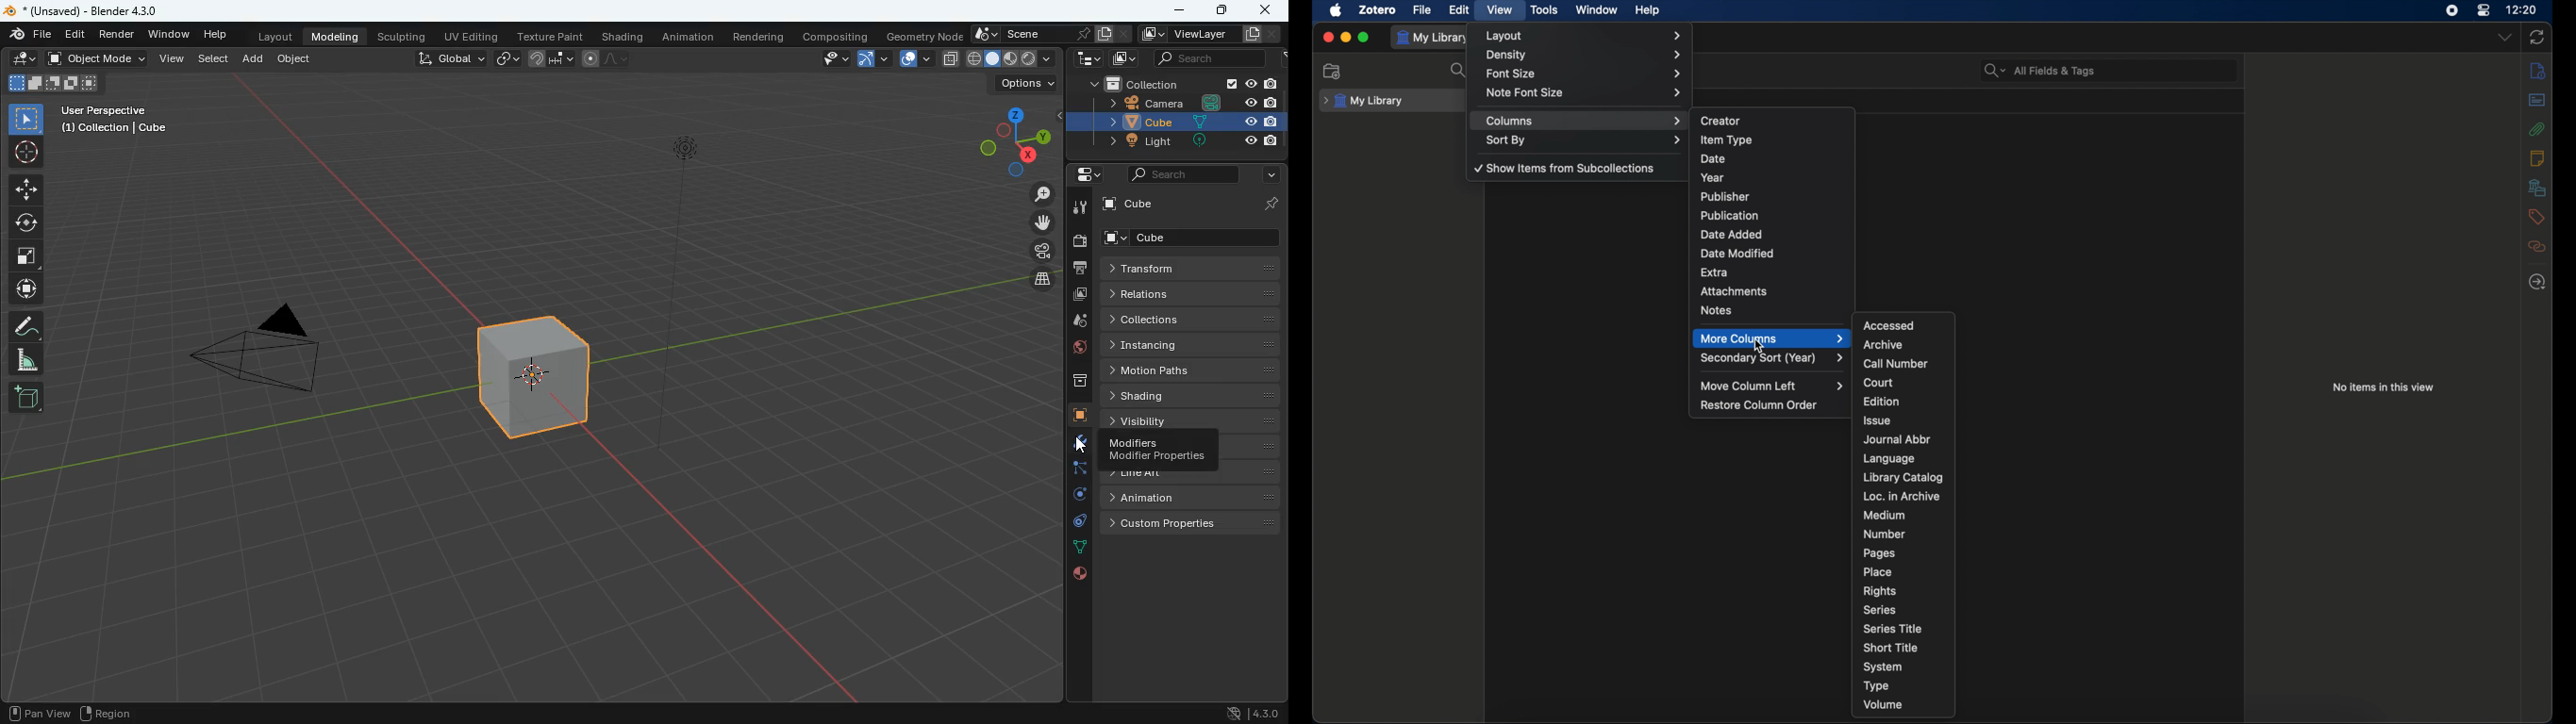 This screenshot has height=728, width=2576. Describe the element at coordinates (1267, 9) in the screenshot. I see `close` at that location.